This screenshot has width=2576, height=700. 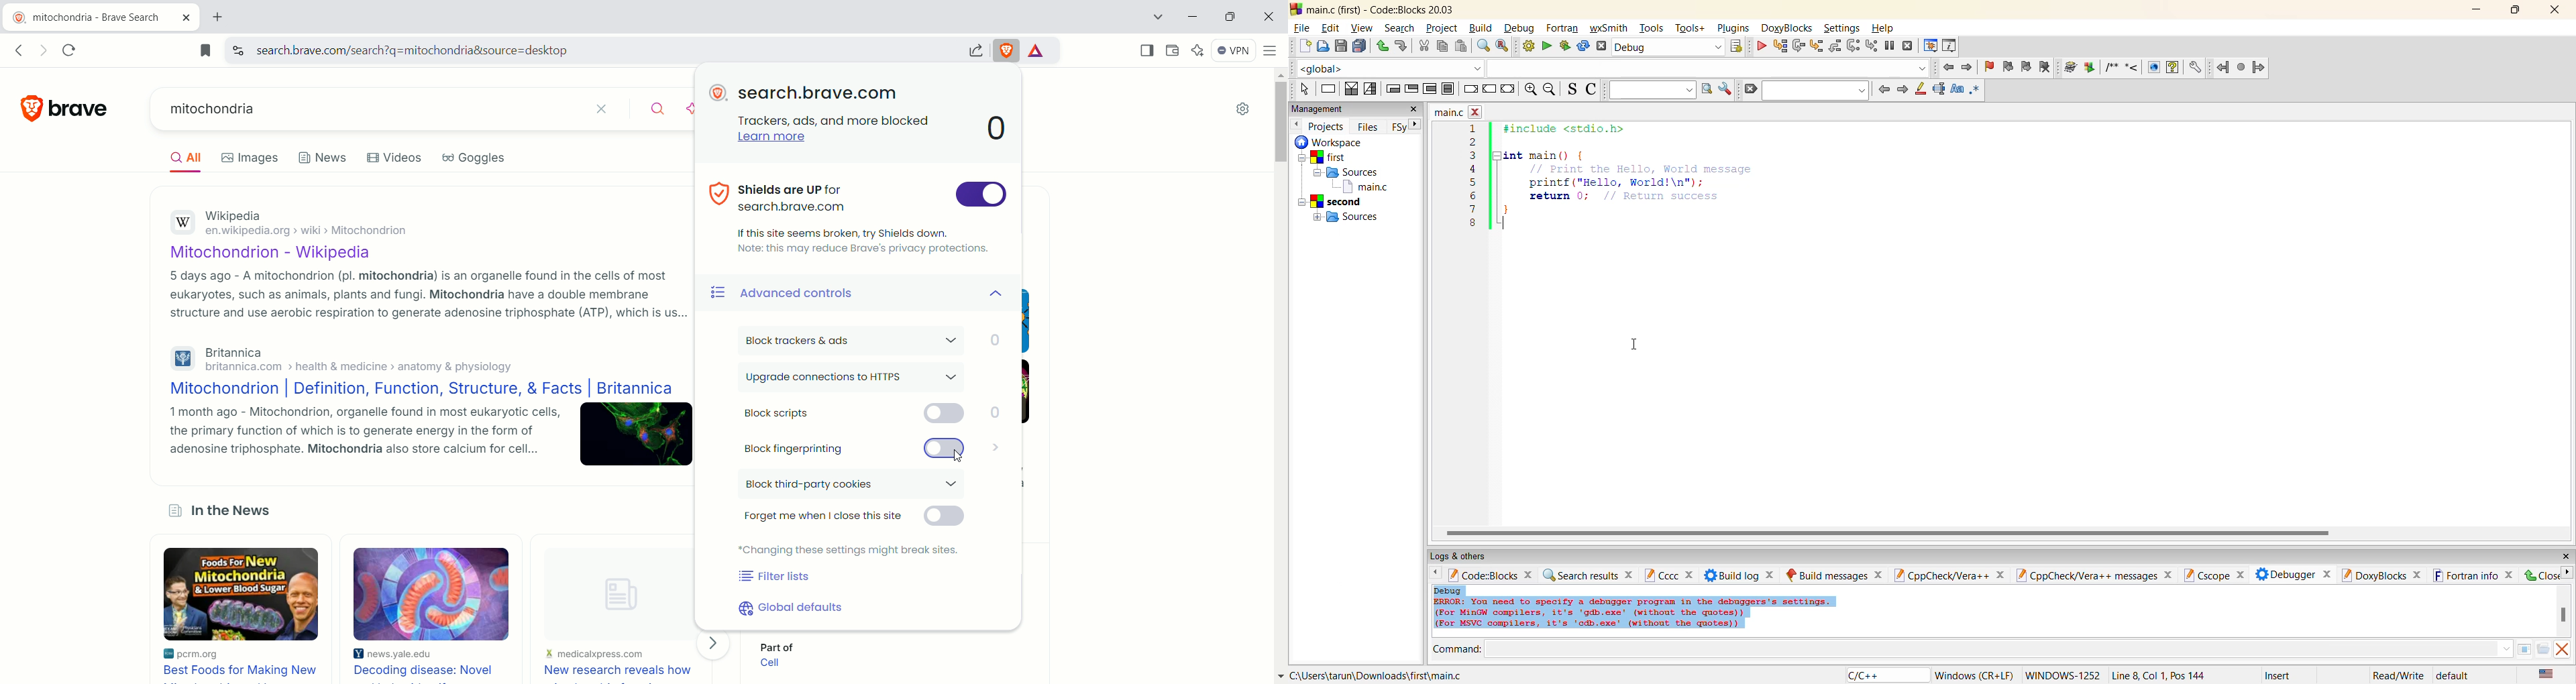 What do you see at coordinates (1892, 48) in the screenshot?
I see `break debugger` at bounding box center [1892, 48].